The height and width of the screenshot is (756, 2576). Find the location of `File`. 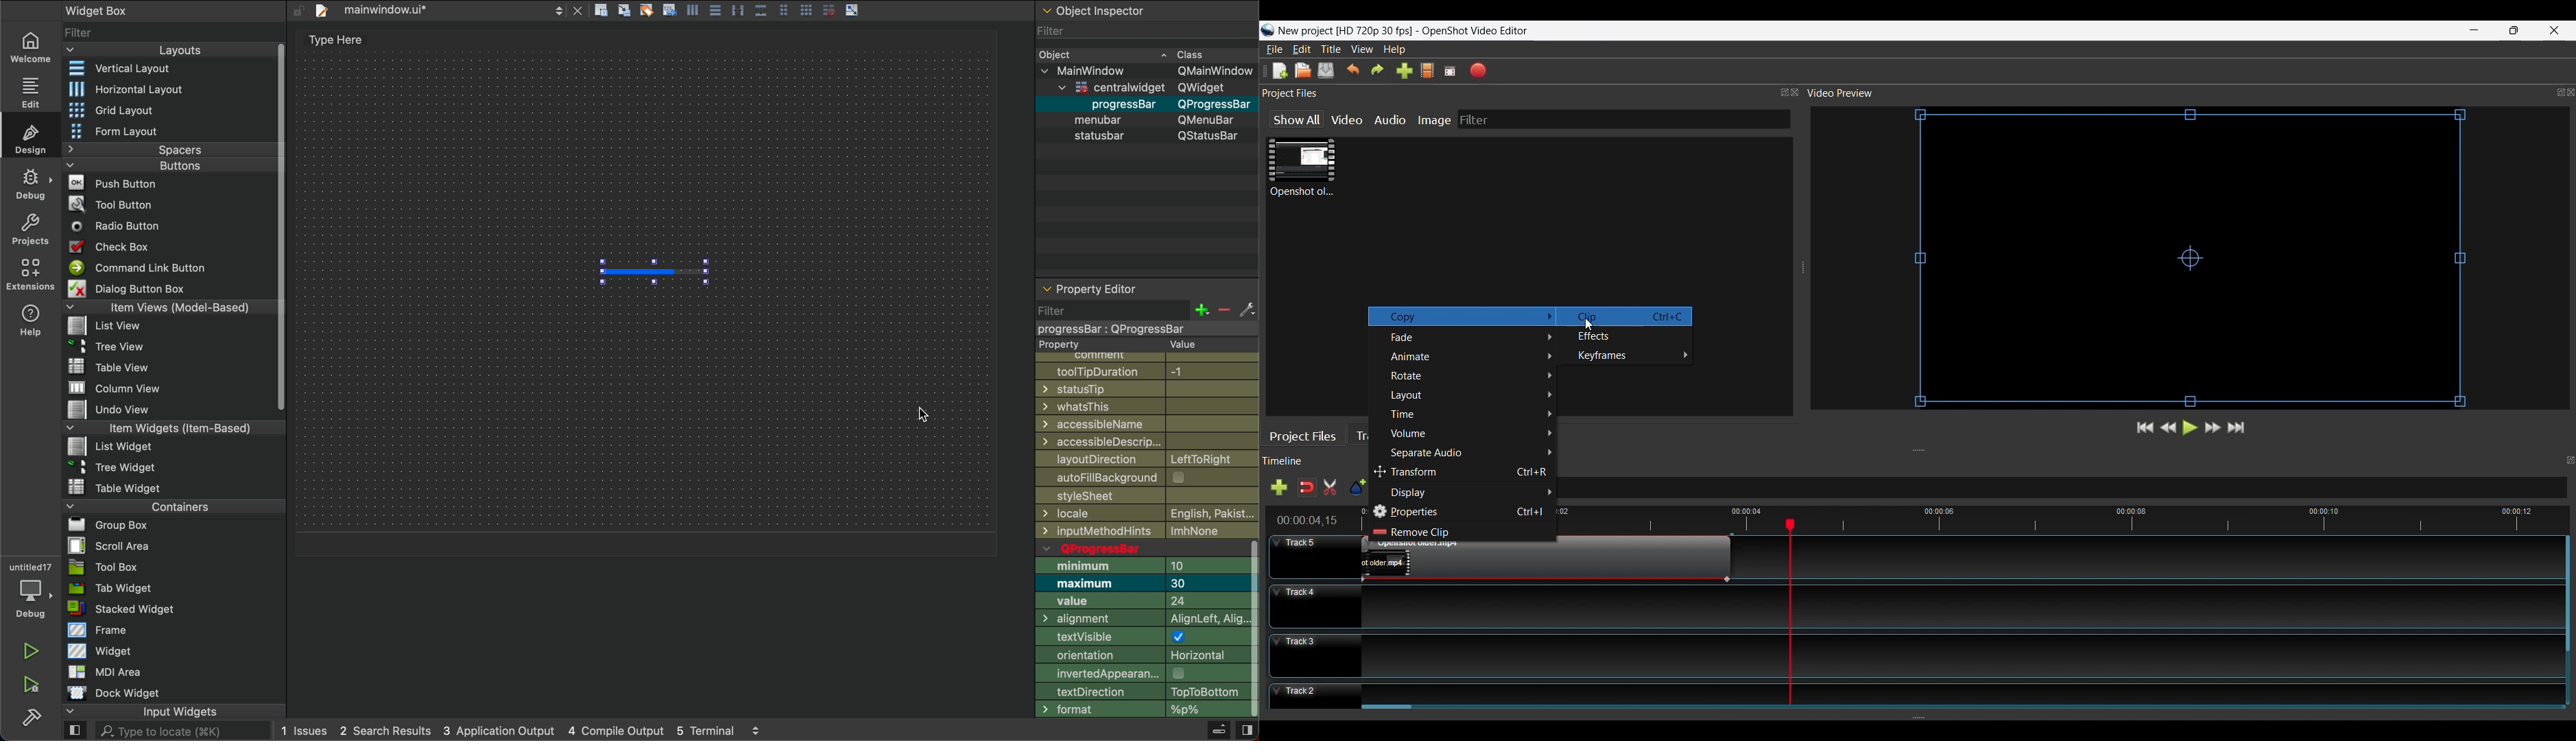

File is located at coordinates (116, 486).